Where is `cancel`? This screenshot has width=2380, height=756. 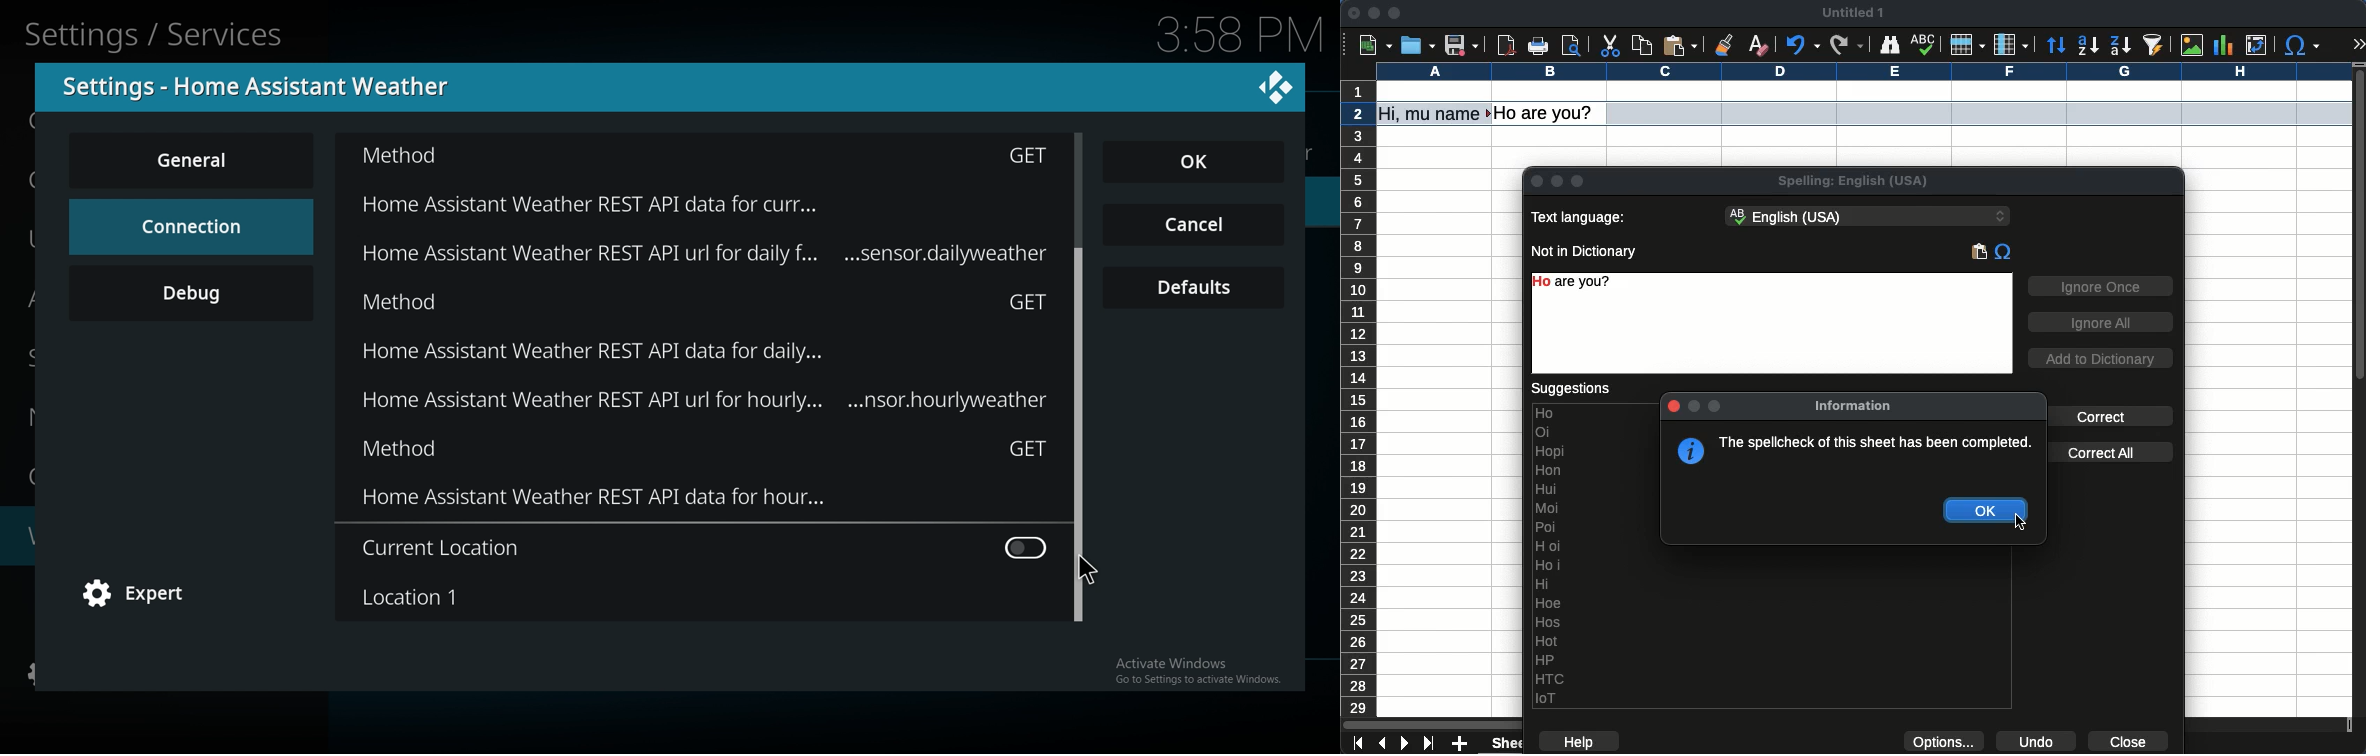
cancel is located at coordinates (1194, 226).